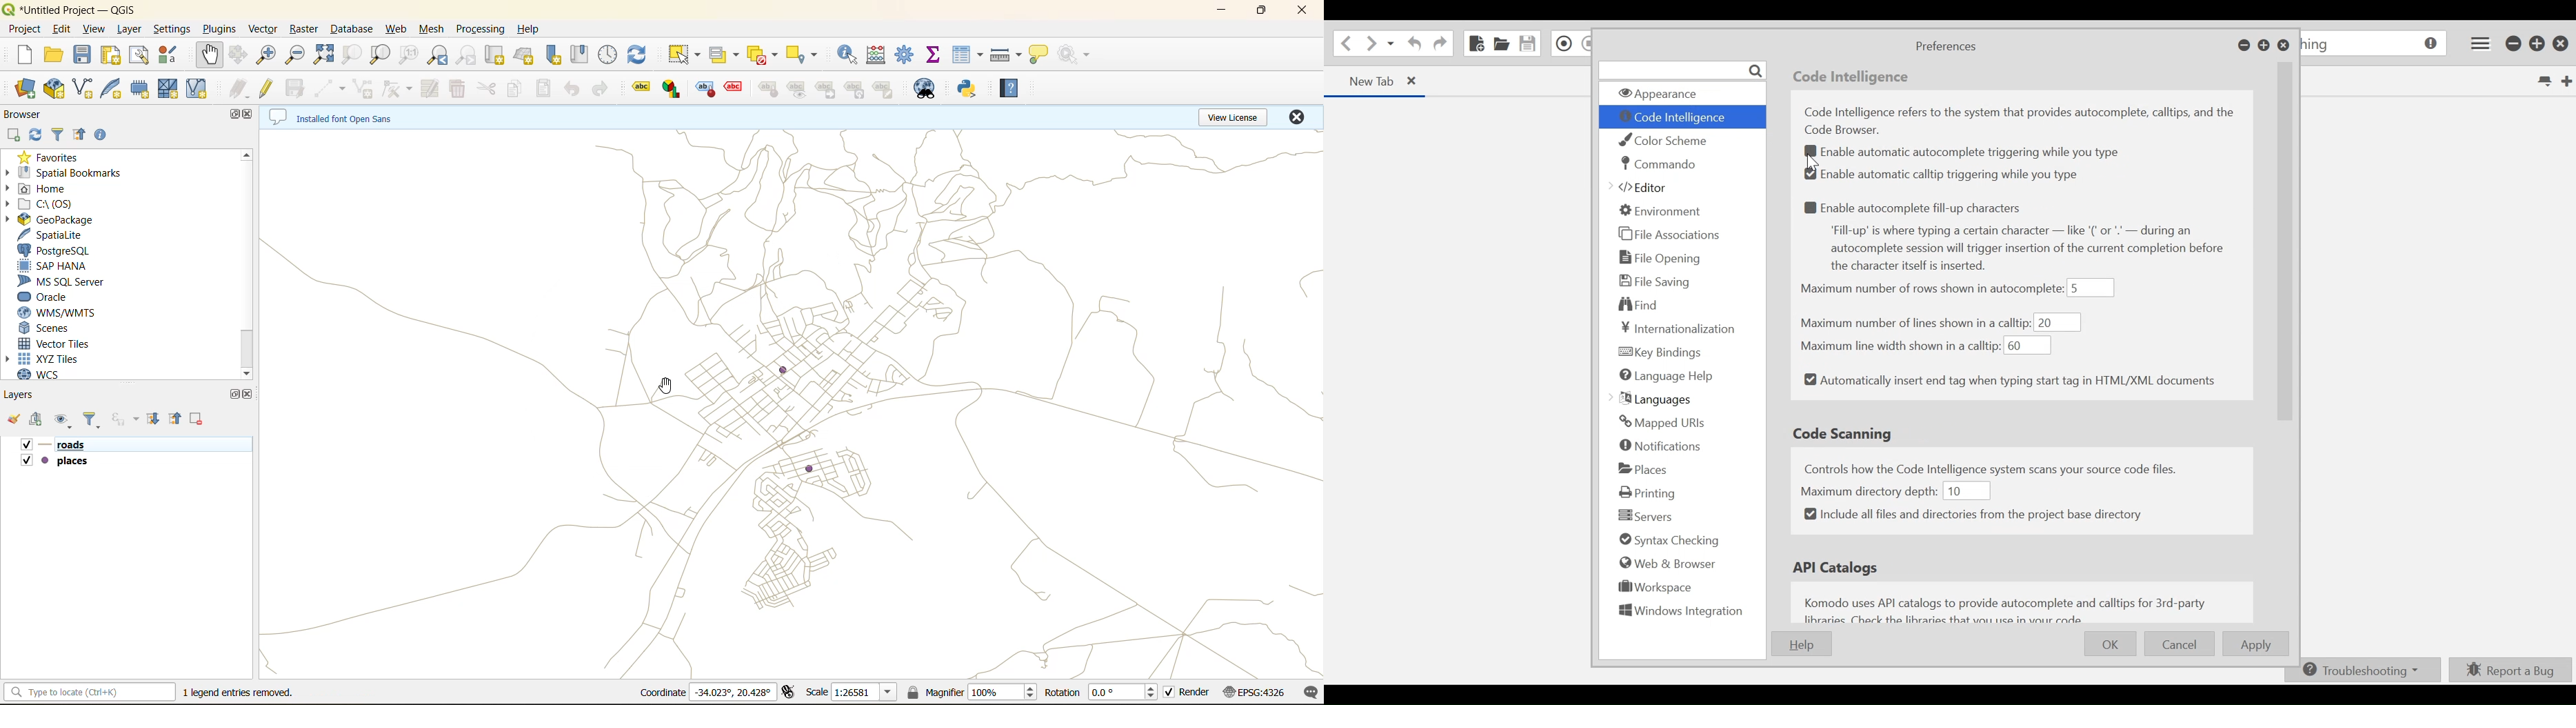  What do you see at coordinates (1662, 257) in the screenshot?
I see `File Opening` at bounding box center [1662, 257].